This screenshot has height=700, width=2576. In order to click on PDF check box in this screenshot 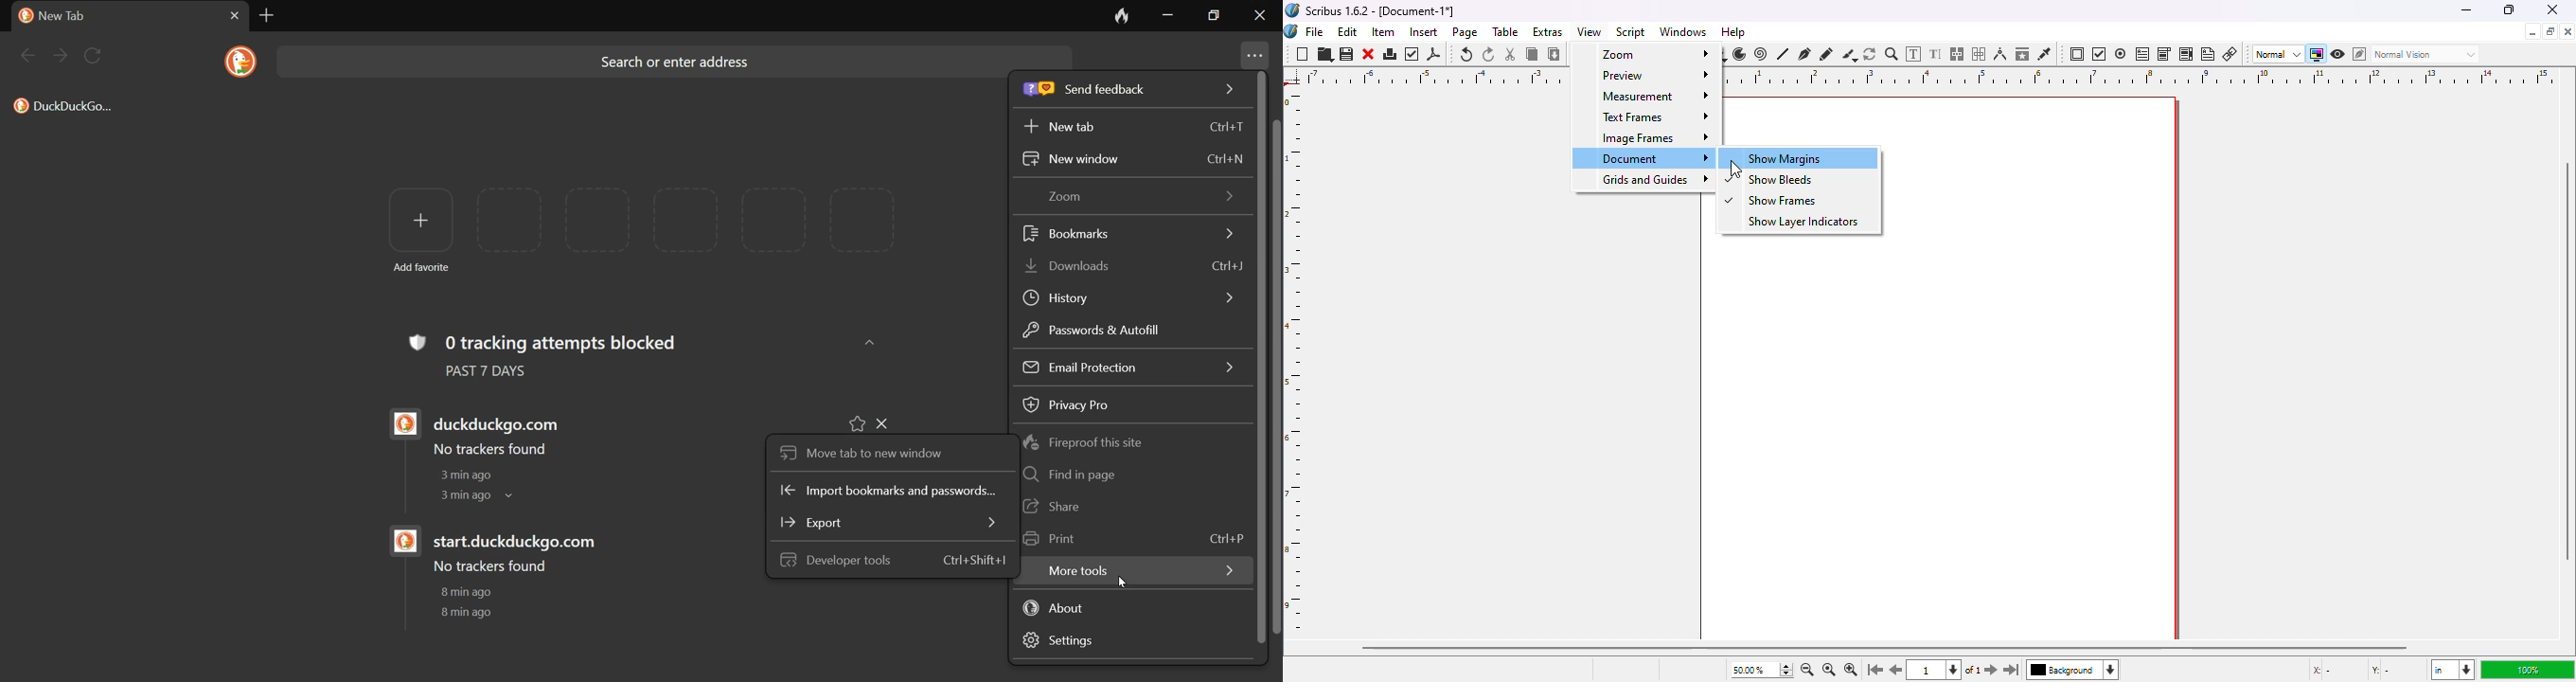, I will do `click(2099, 55)`.